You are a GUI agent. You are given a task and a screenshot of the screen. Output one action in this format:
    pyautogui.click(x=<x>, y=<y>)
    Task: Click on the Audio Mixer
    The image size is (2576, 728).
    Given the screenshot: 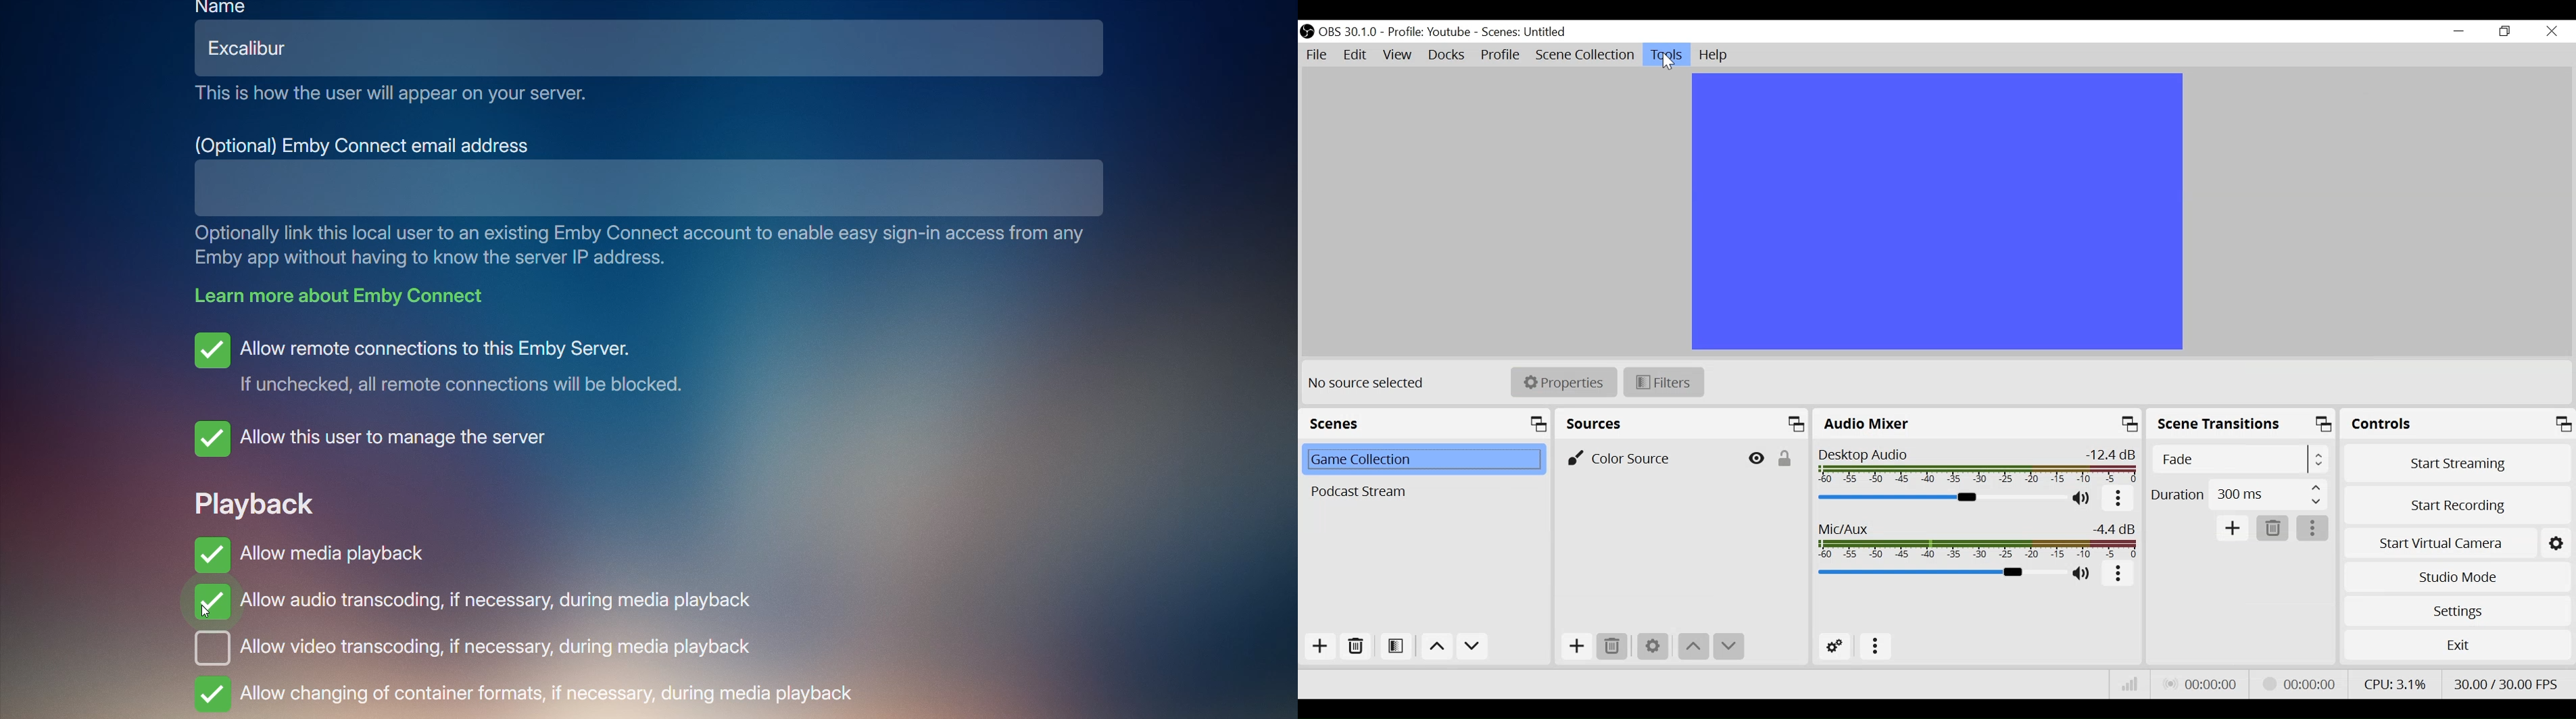 What is the action you would take?
    pyautogui.click(x=1979, y=423)
    